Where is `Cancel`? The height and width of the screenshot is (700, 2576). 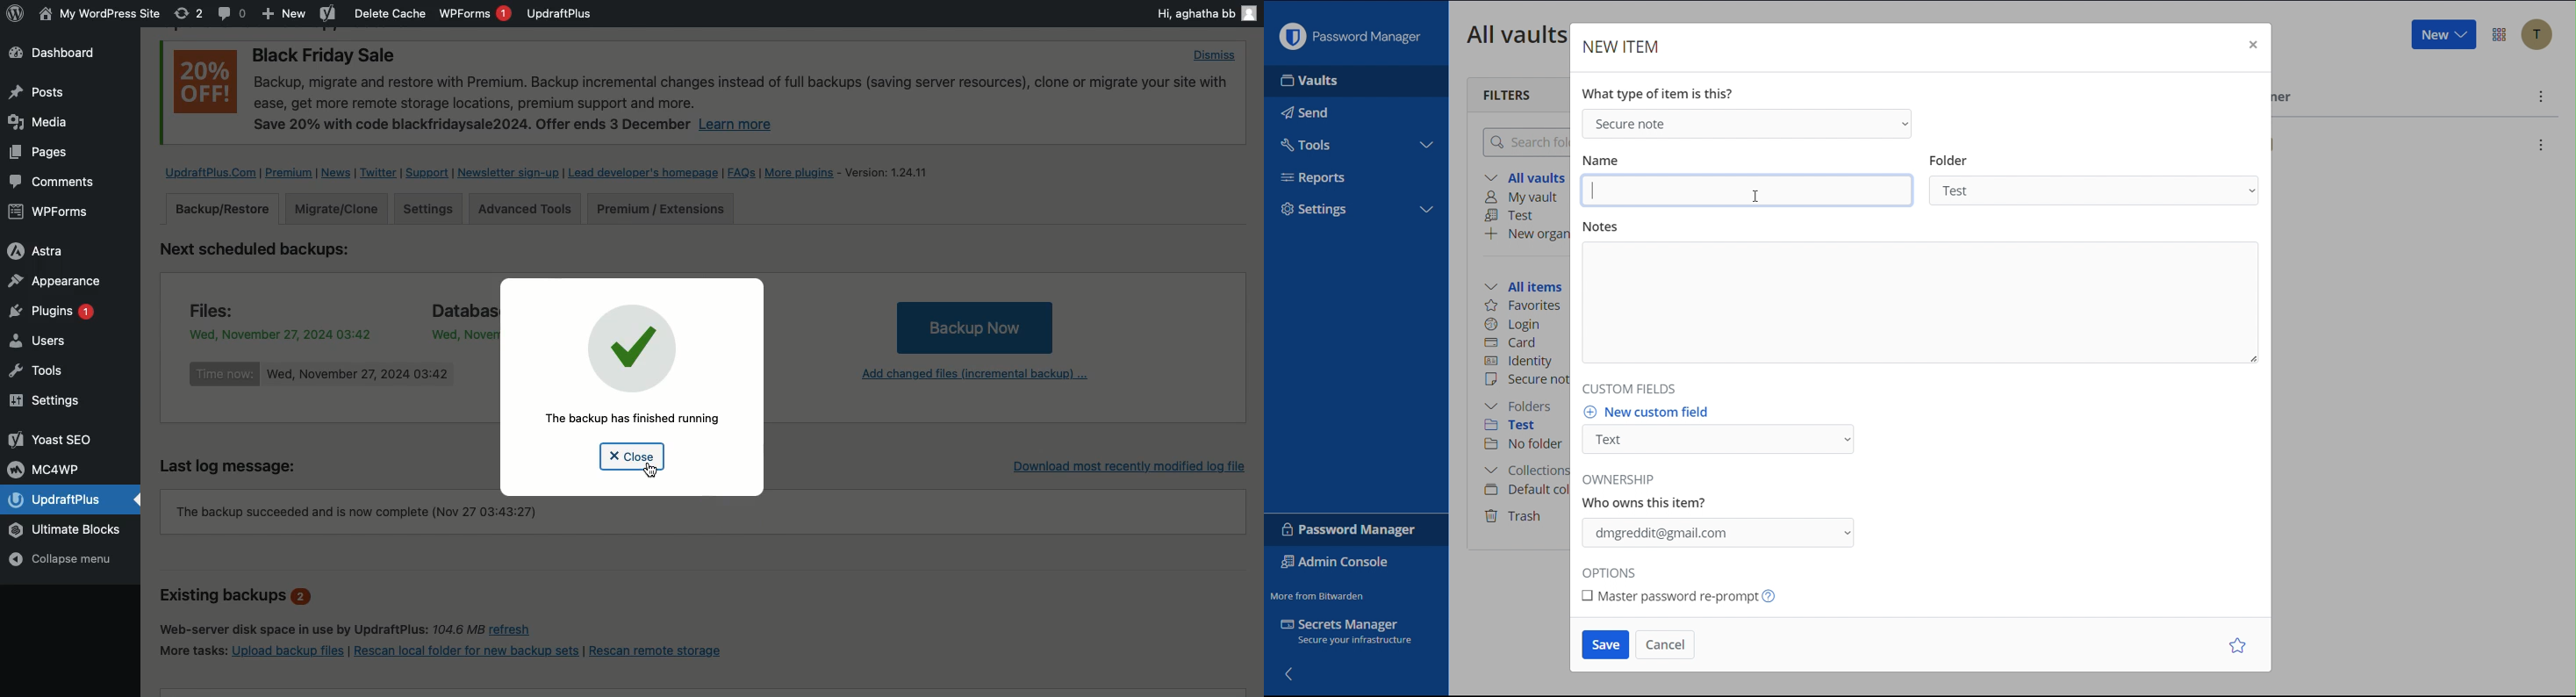 Cancel is located at coordinates (1663, 644).